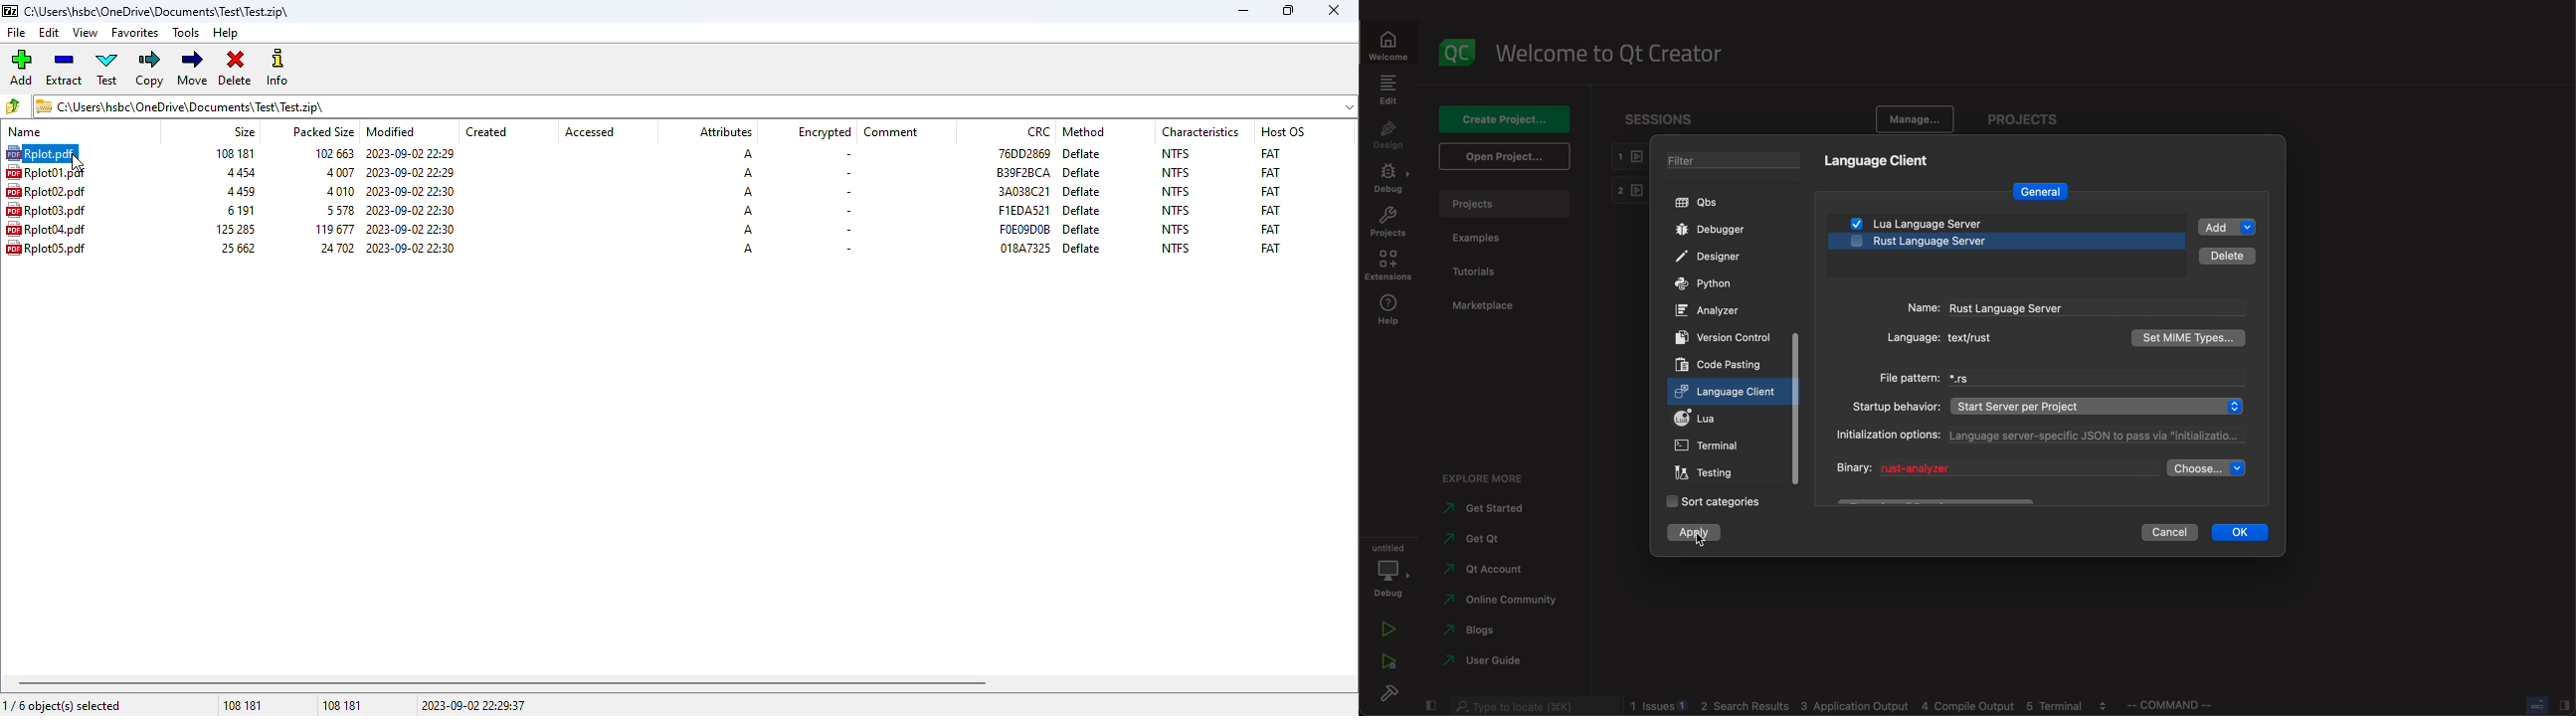  Describe the element at coordinates (748, 192) in the screenshot. I see `A` at that location.